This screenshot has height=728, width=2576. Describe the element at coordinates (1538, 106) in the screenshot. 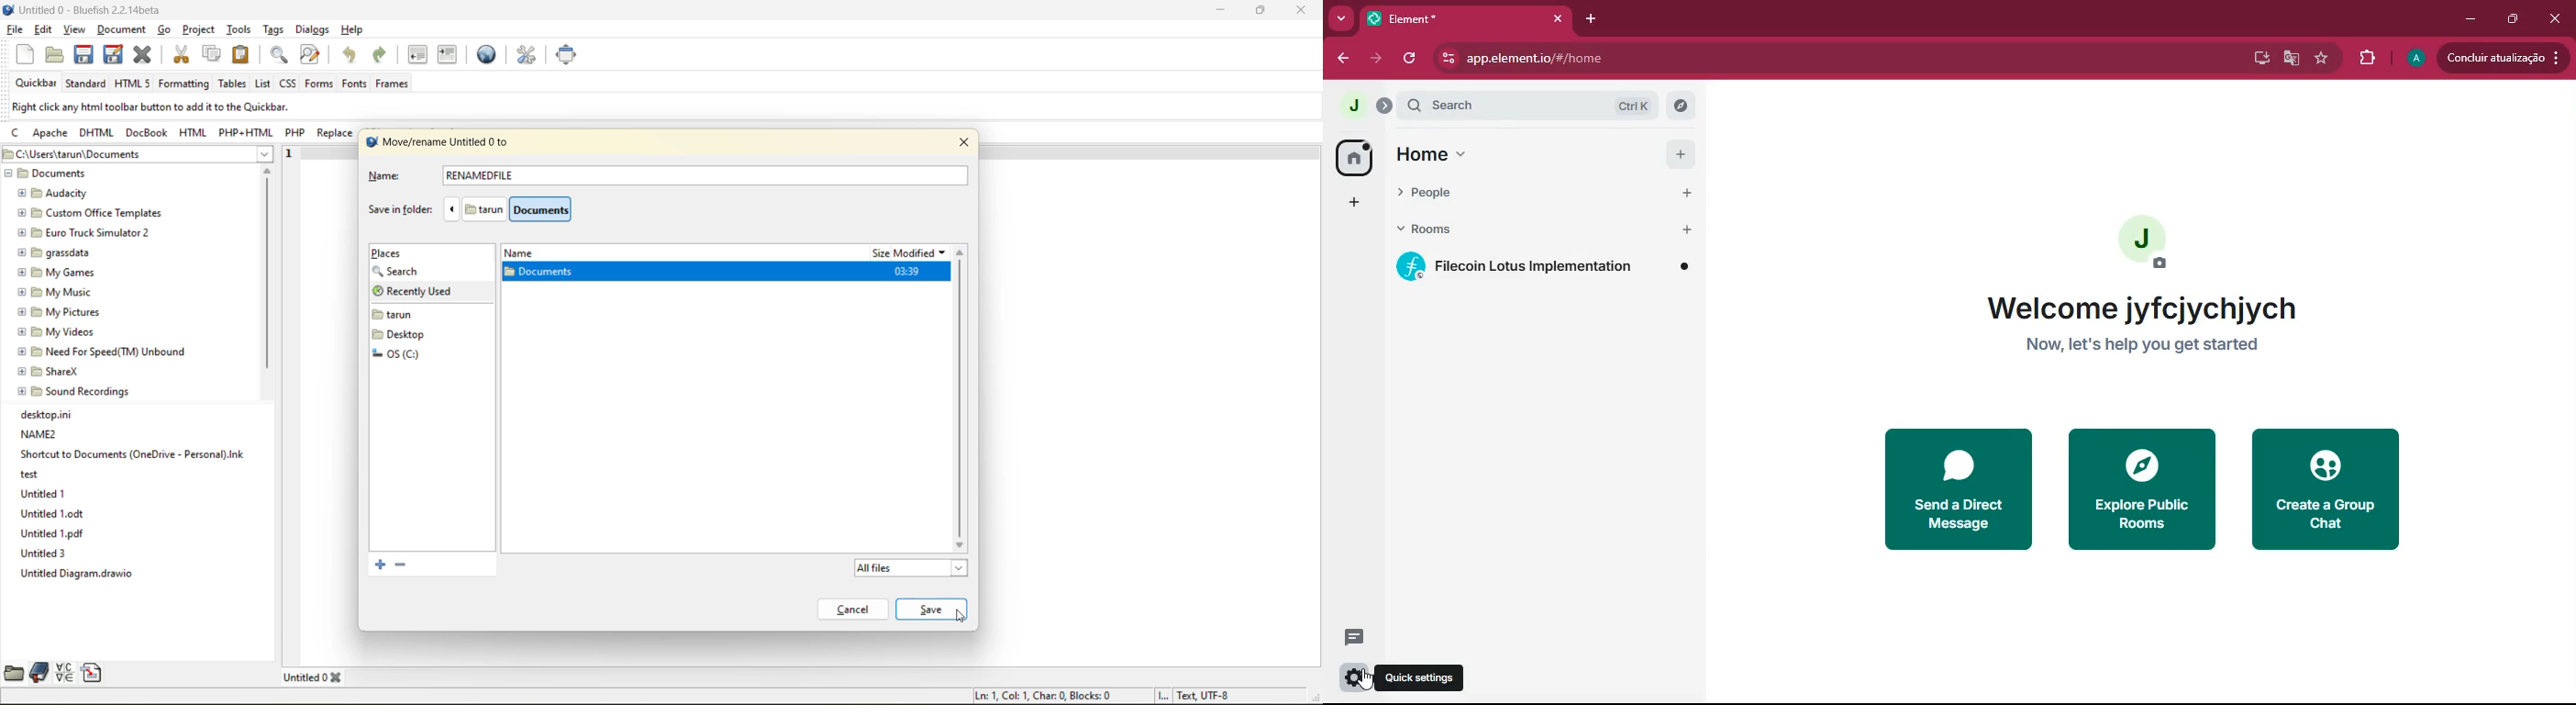

I see `search` at that location.